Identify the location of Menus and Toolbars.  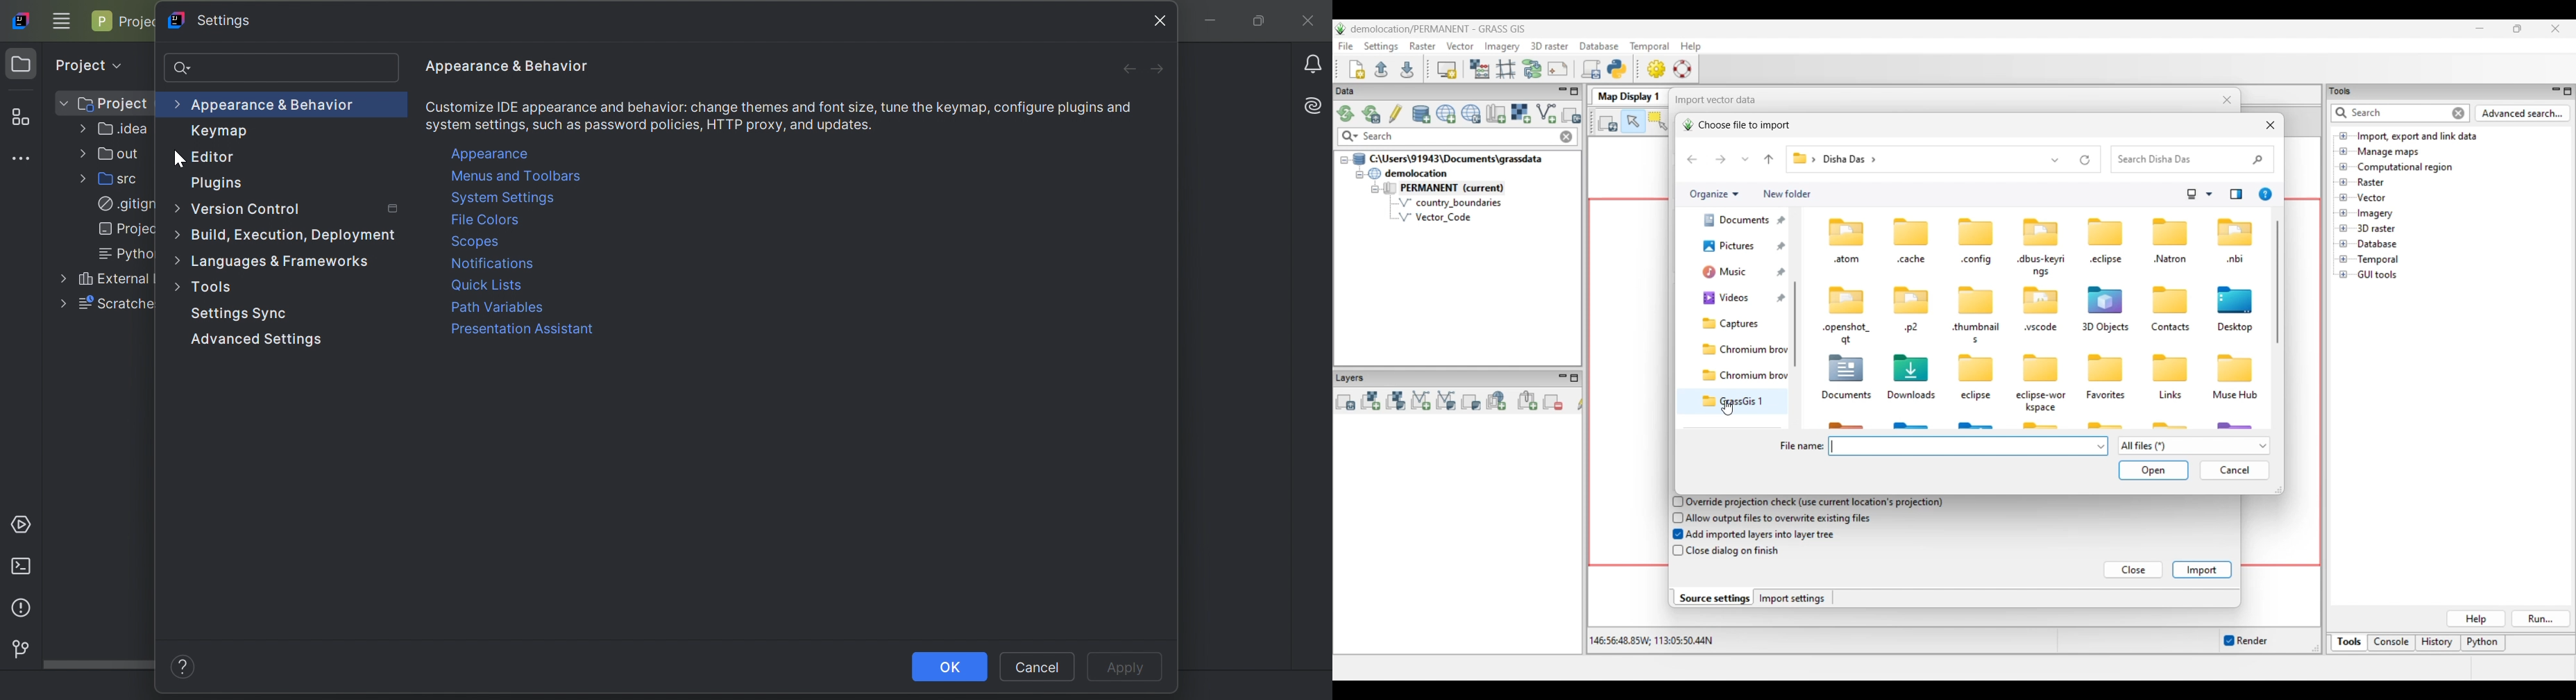
(516, 178).